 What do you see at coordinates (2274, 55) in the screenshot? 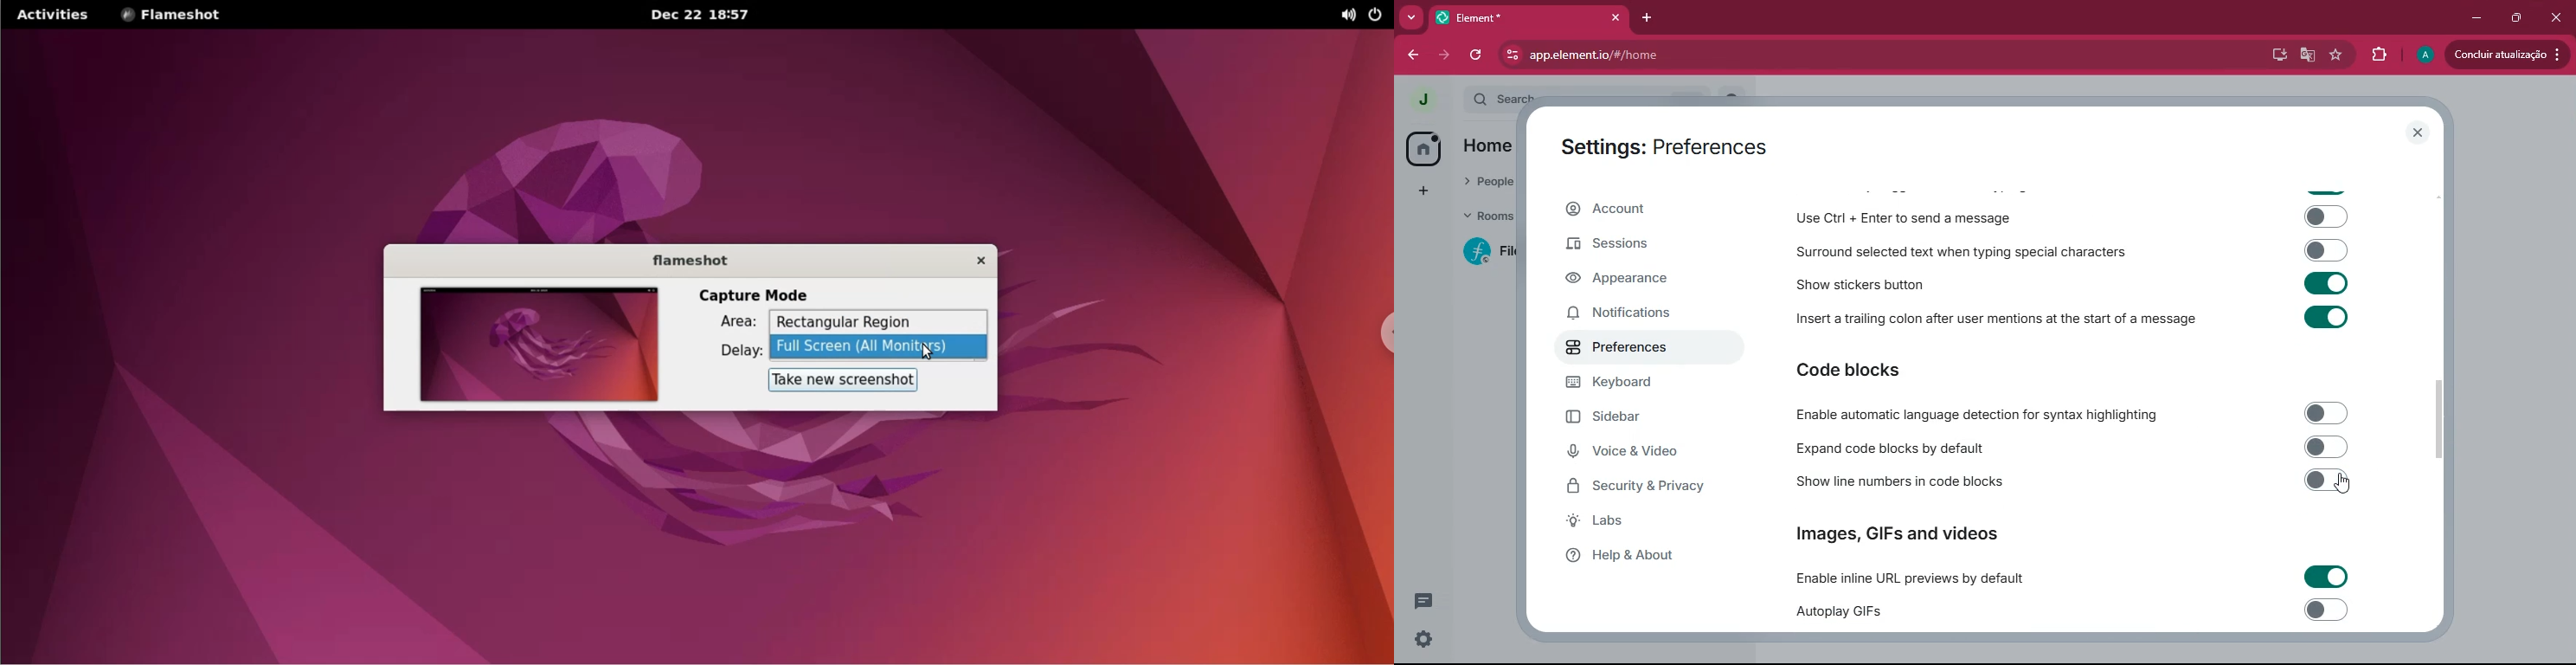
I see `desktop` at bounding box center [2274, 55].